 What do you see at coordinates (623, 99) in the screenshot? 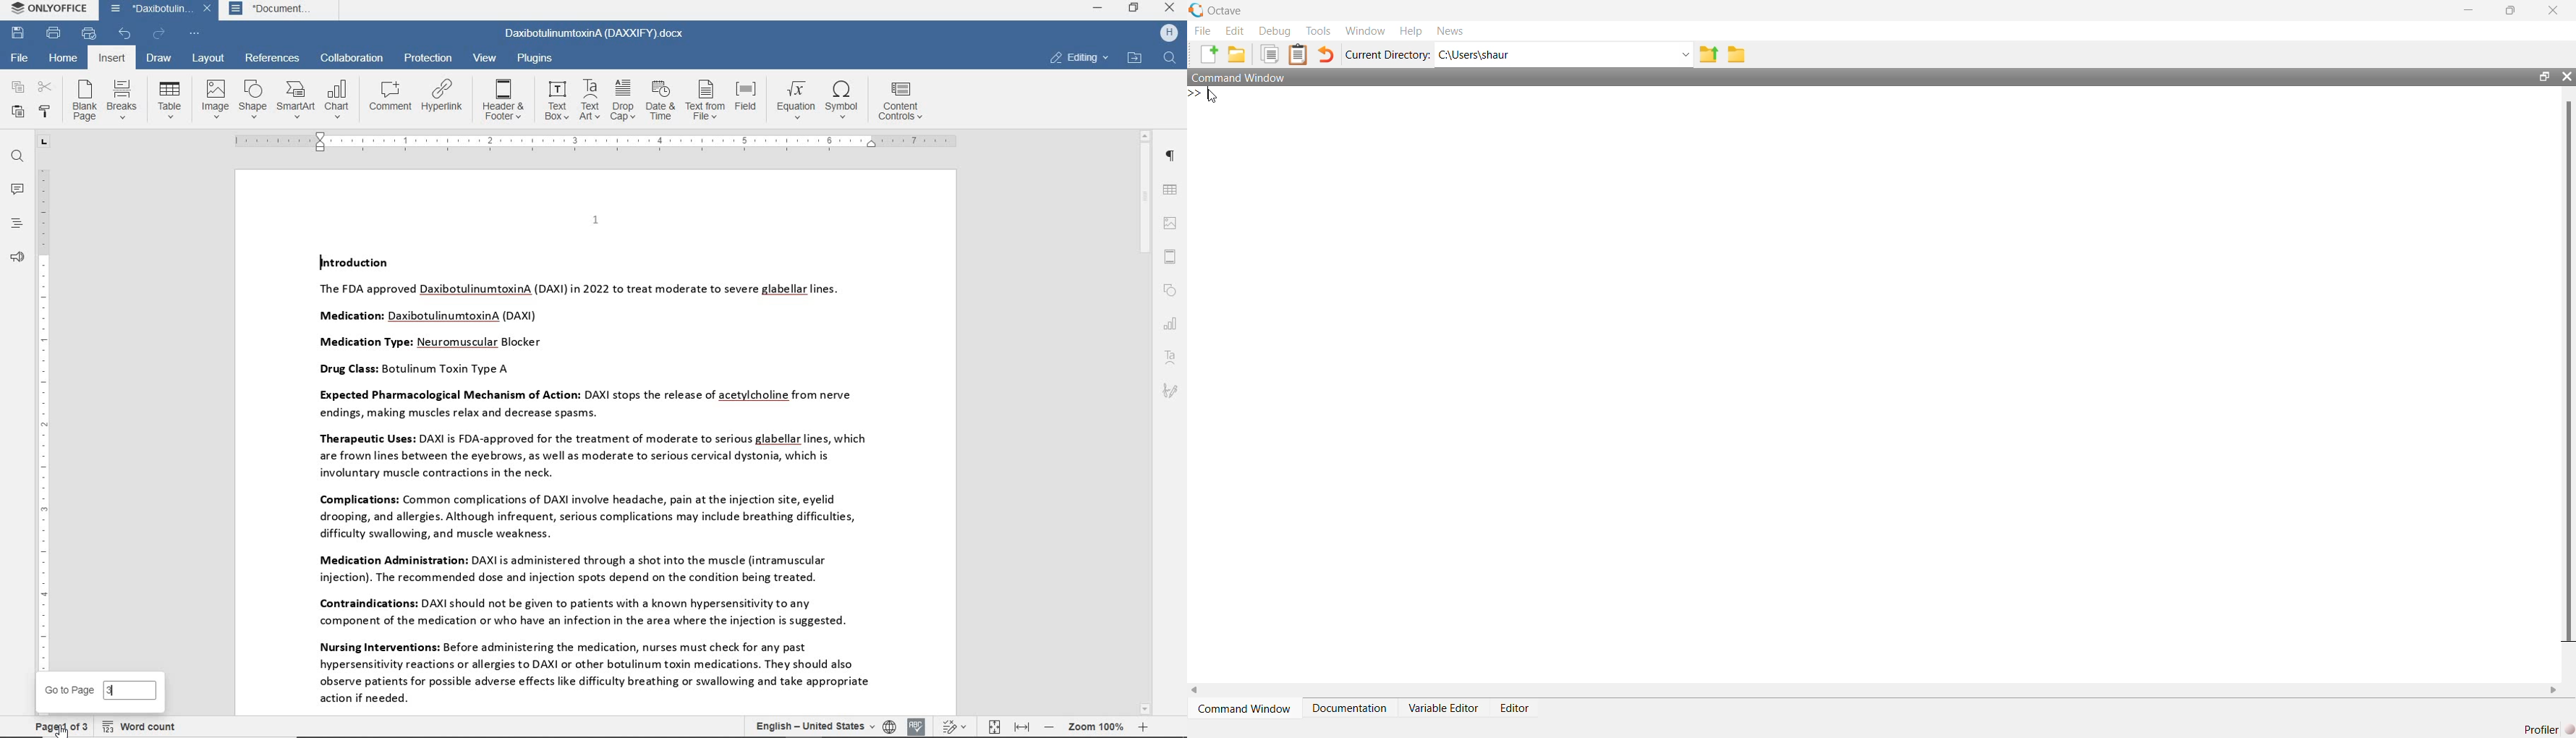
I see `drop cap` at bounding box center [623, 99].